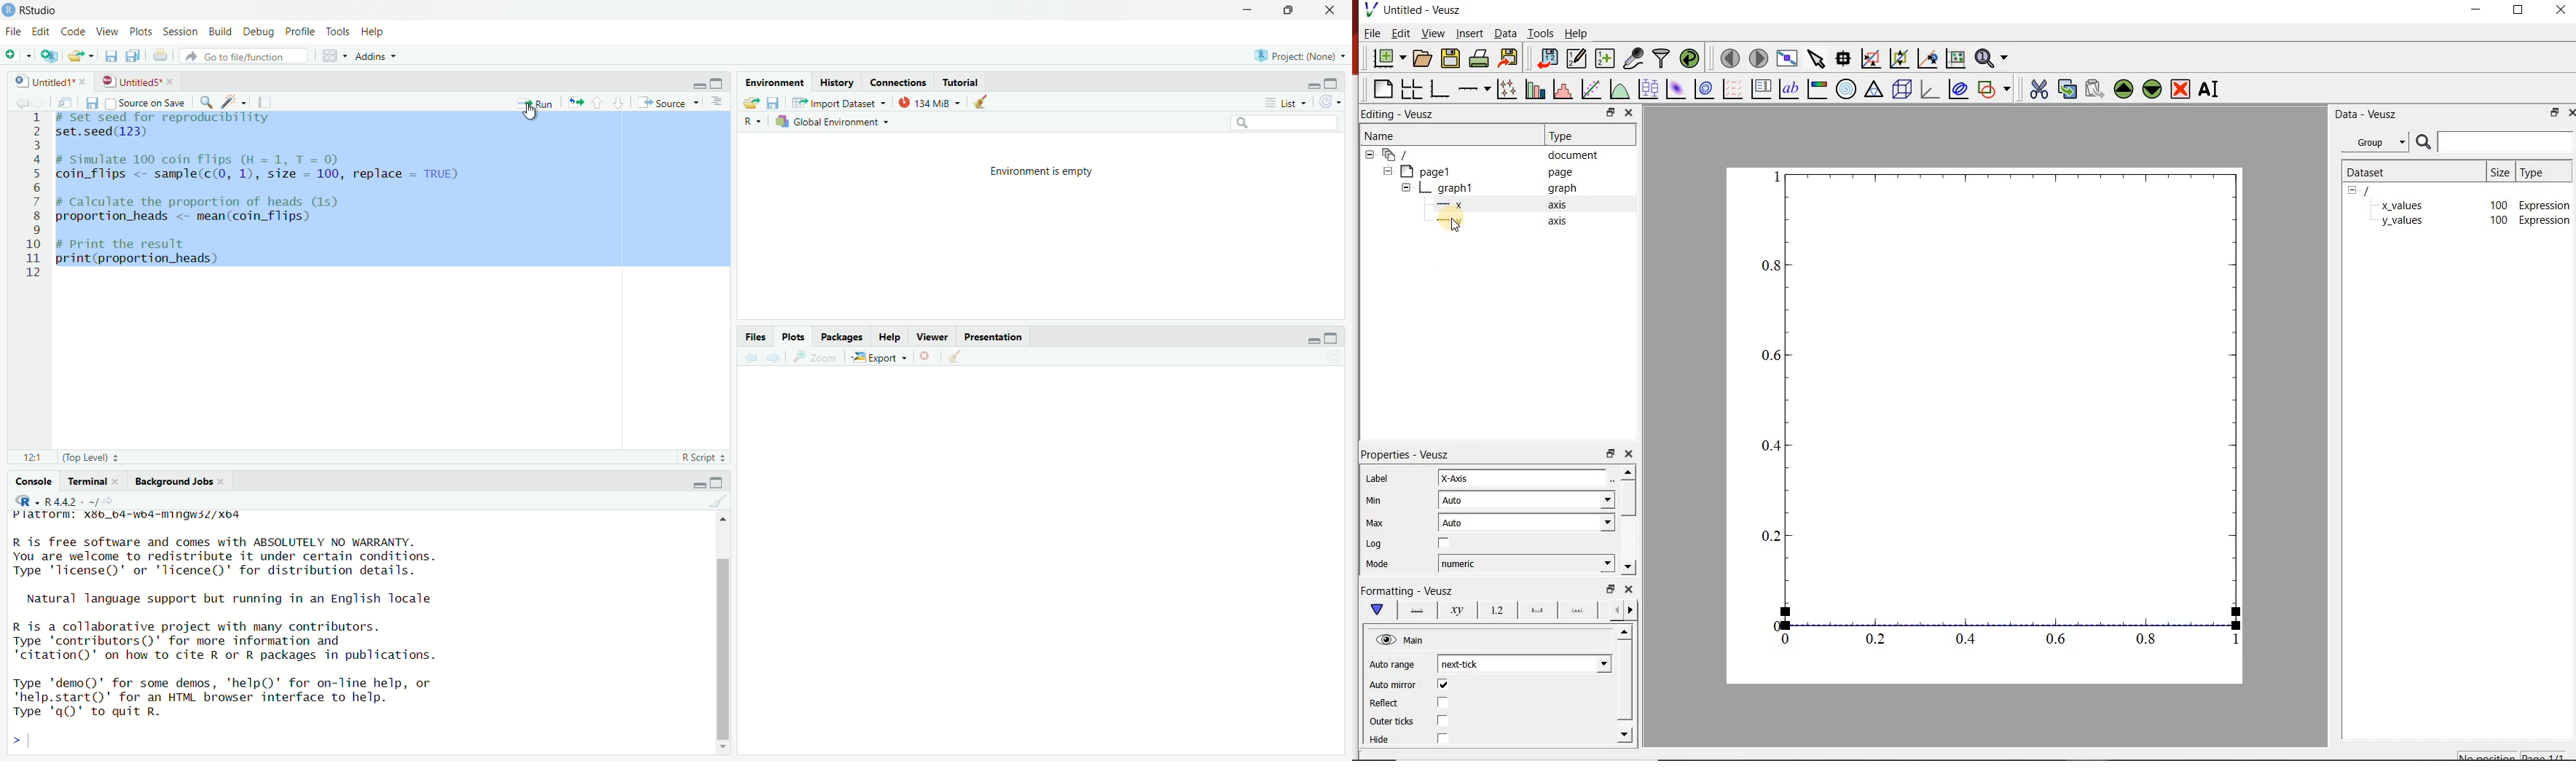 This screenshot has width=2576, height=784. Describe the element at coordinates (110, 57) in the screenshot. I see `save current document` at that location.